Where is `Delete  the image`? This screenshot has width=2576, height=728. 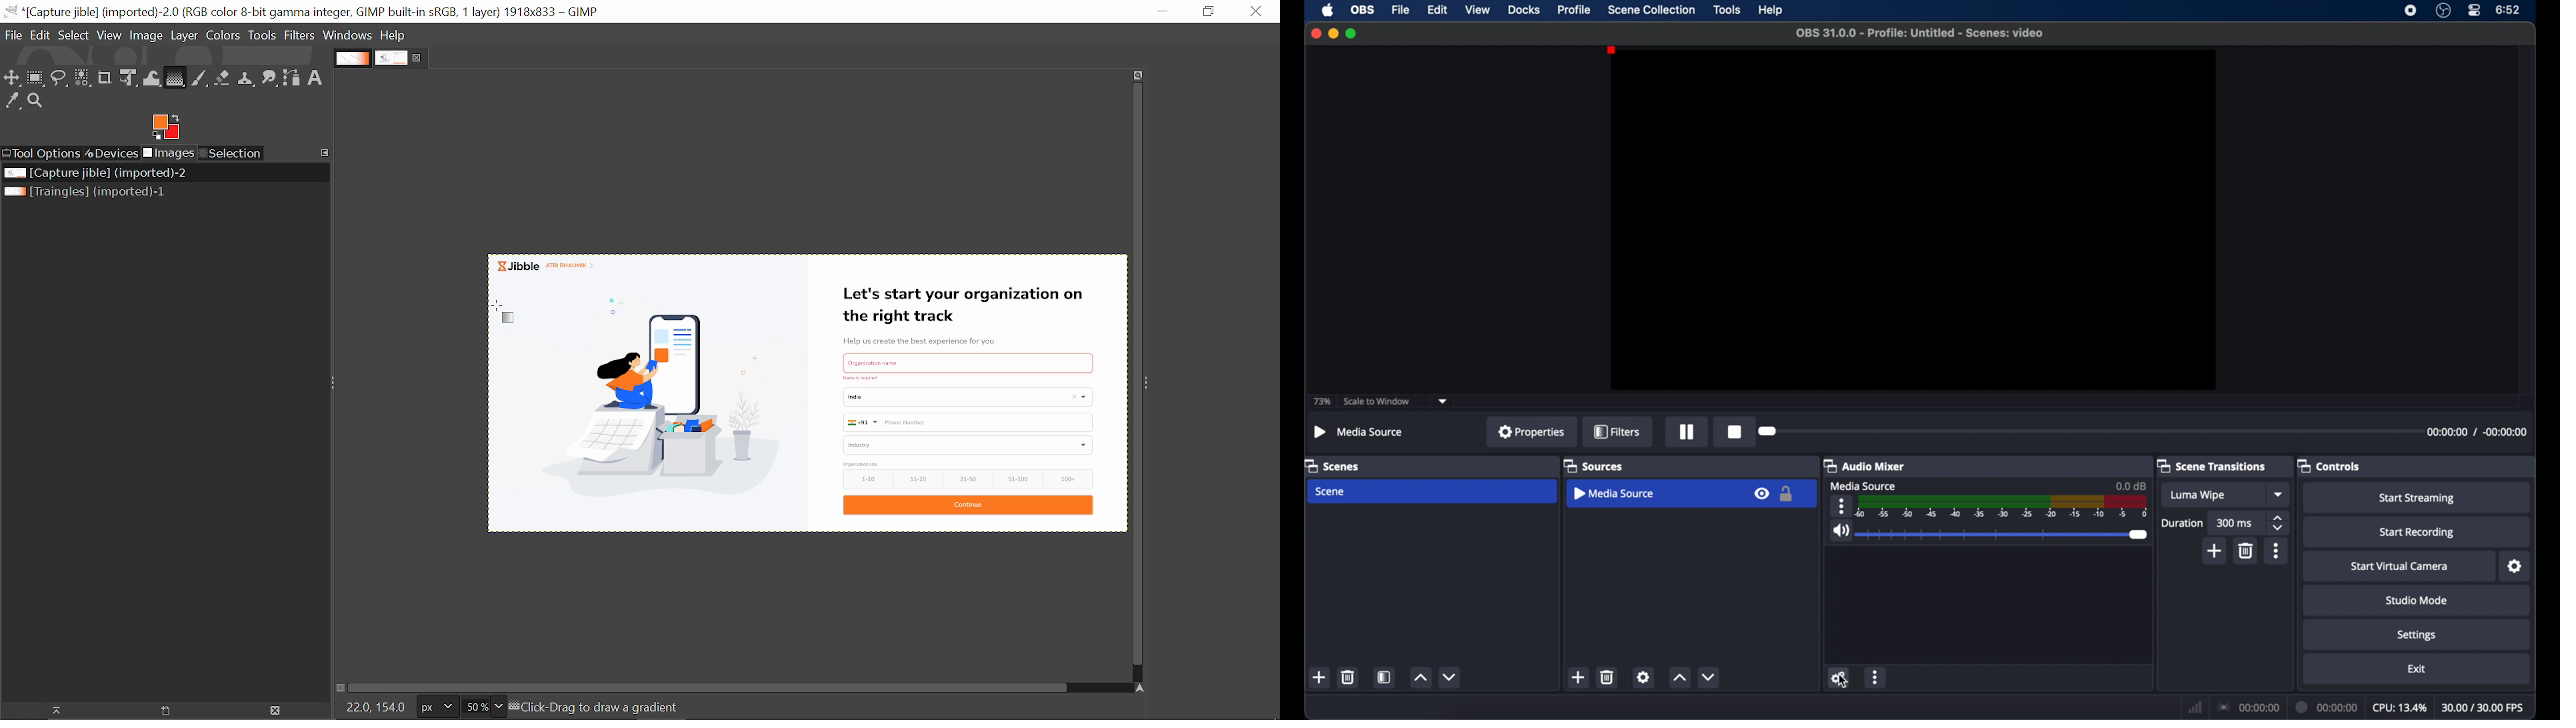
Delete  the image is located at coordinates (278, 711).